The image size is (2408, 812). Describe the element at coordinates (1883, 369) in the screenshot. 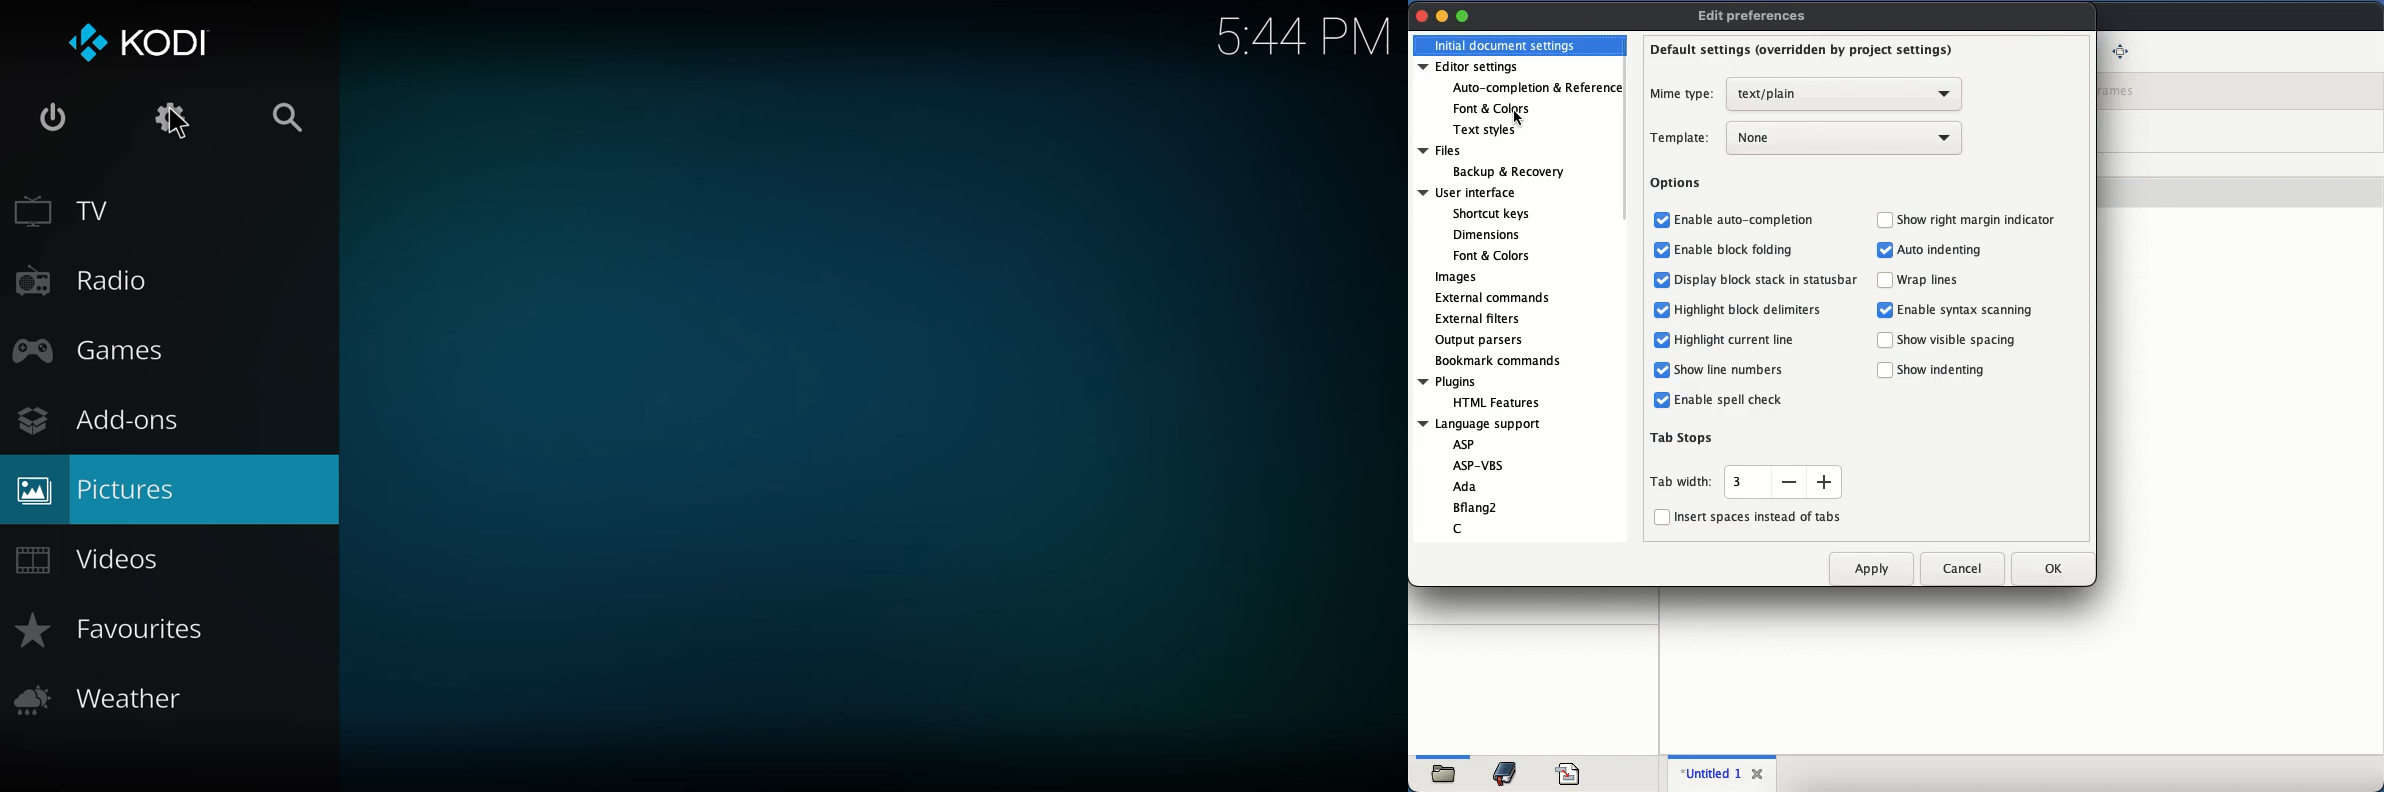

I see `checkbox` at that location.